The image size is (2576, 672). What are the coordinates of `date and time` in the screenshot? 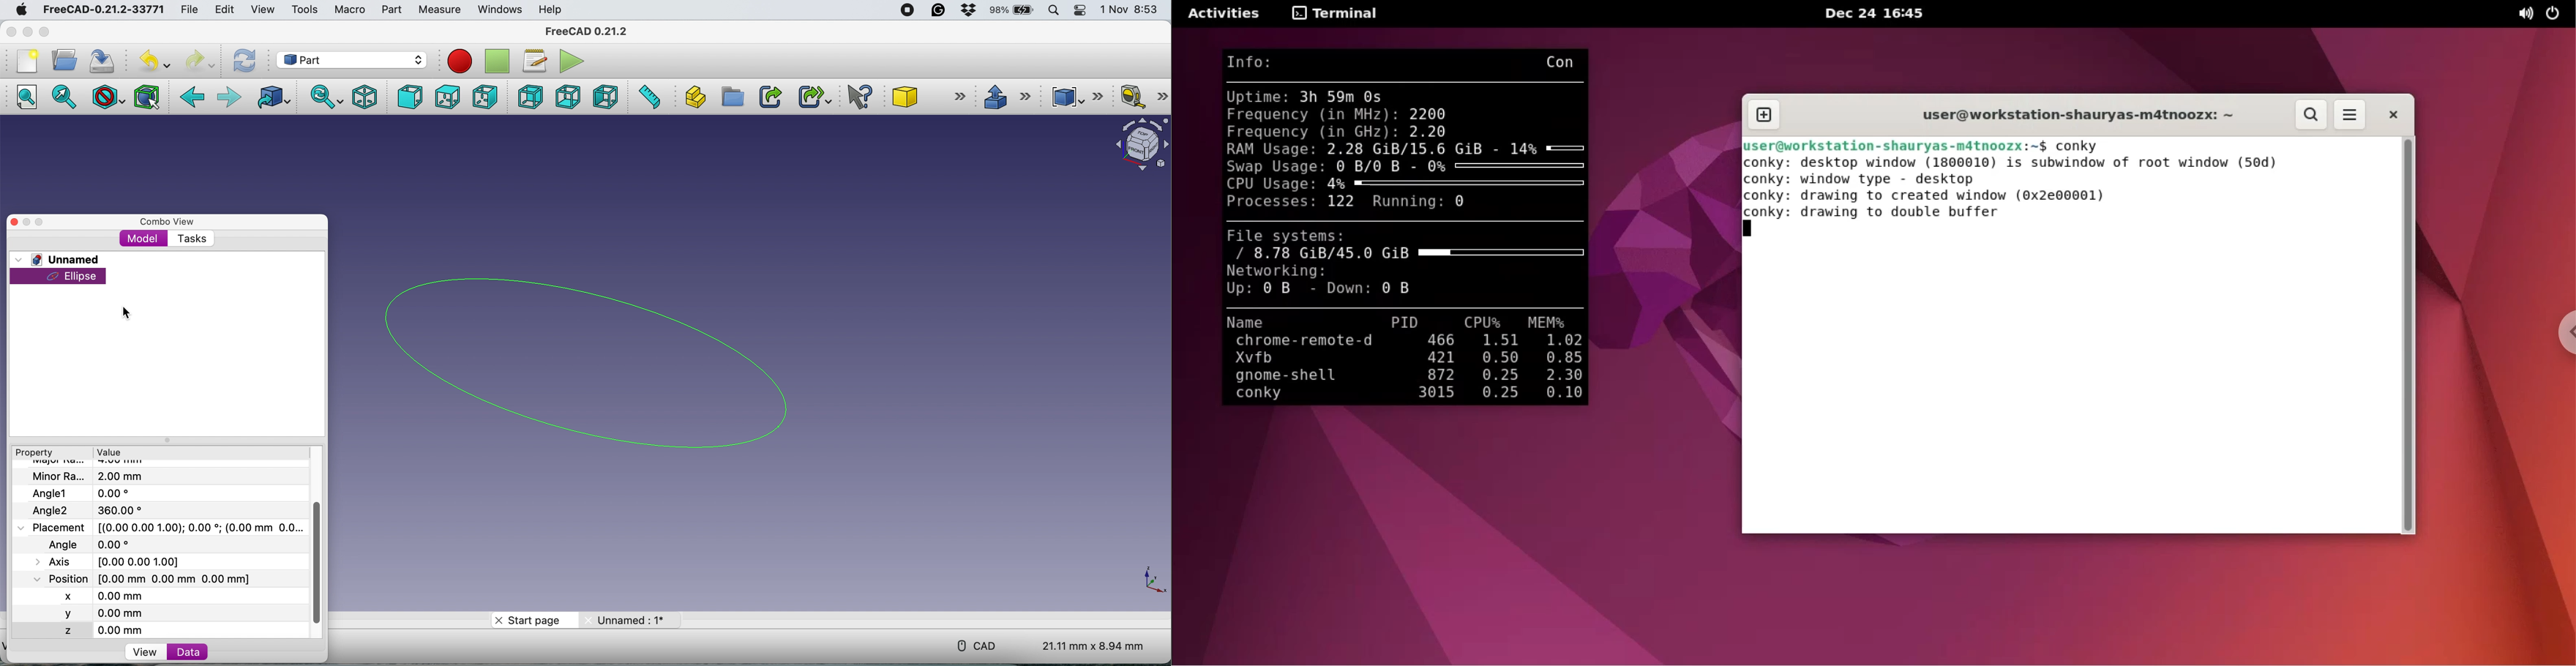 It's located at (1131, 10).